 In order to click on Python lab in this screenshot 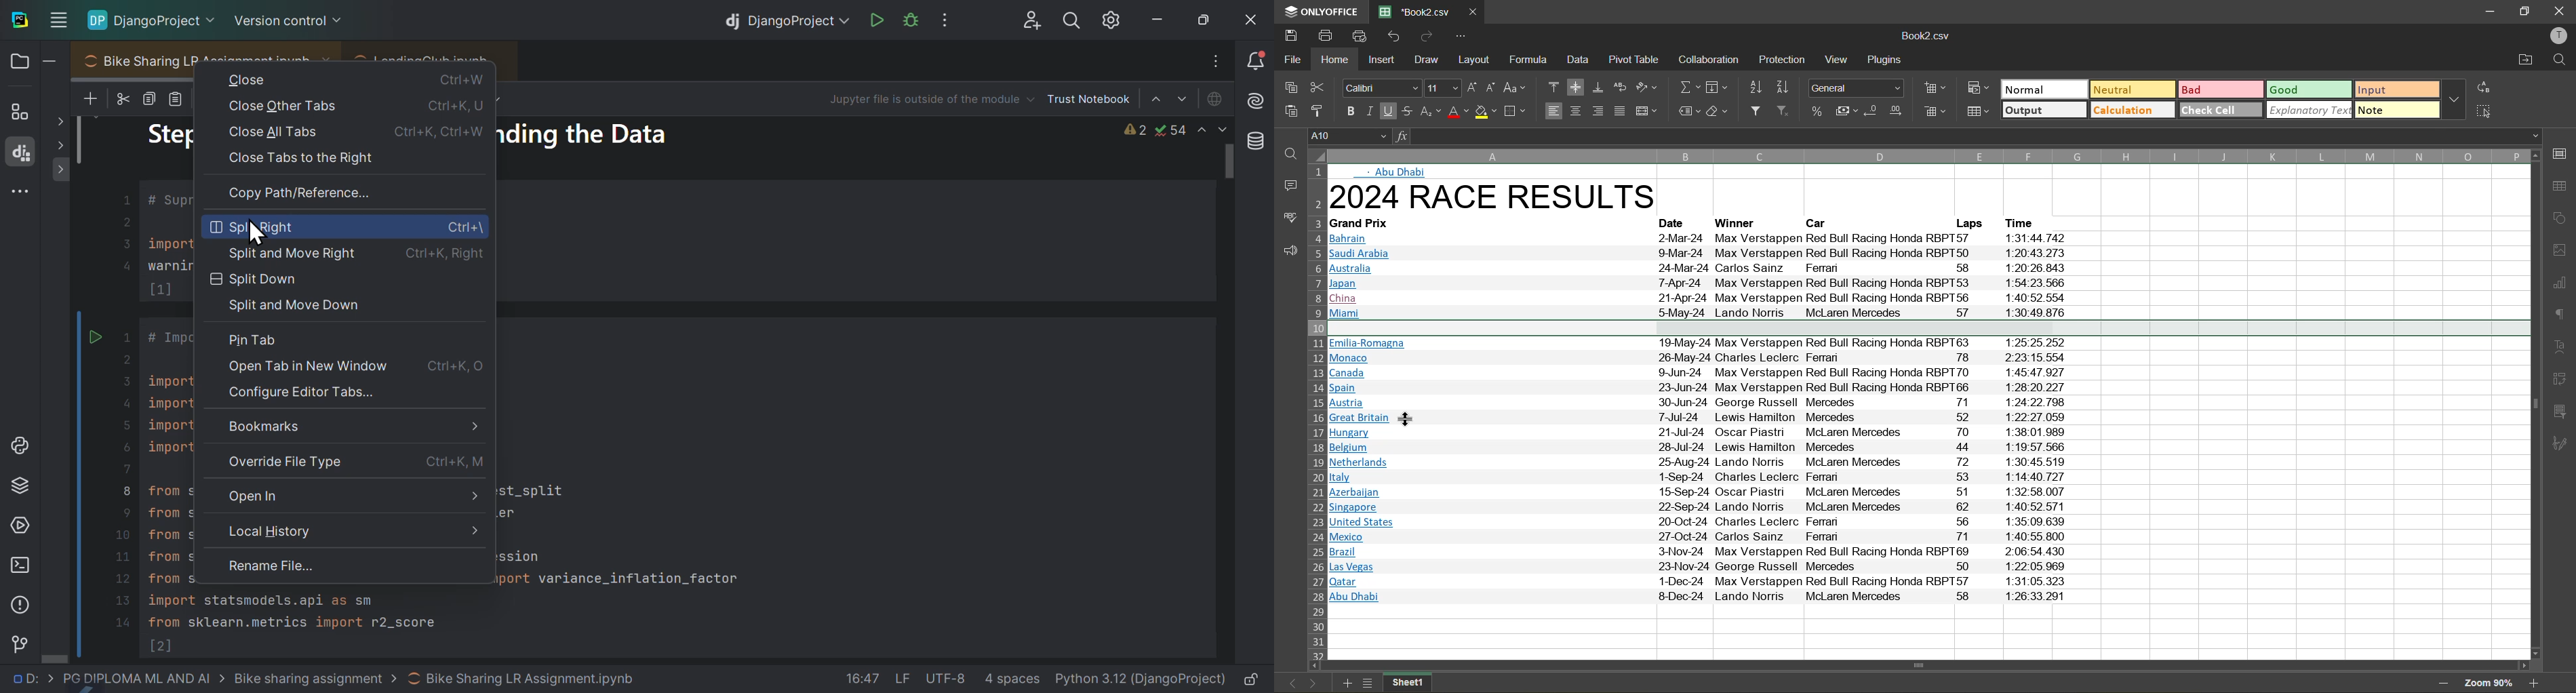, I will do `click(25, 439)`.